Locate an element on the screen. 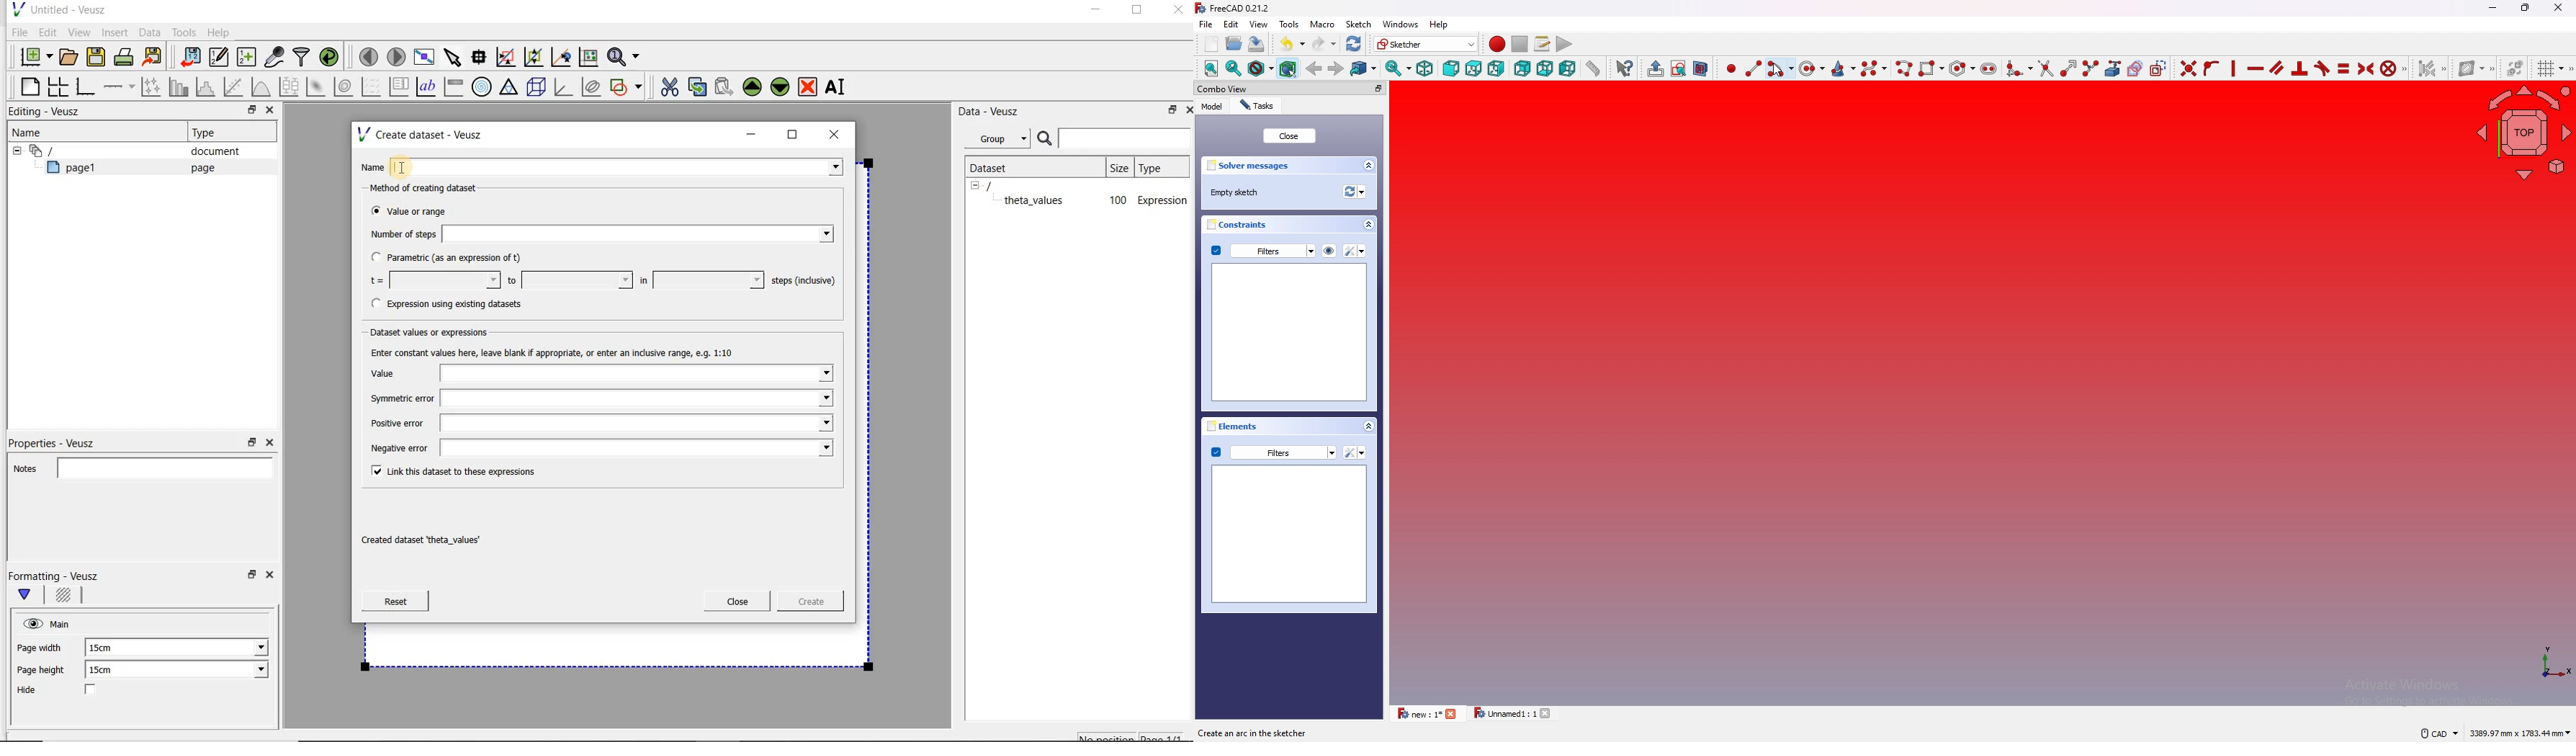  collapse is located at coordinates (1369, 225).